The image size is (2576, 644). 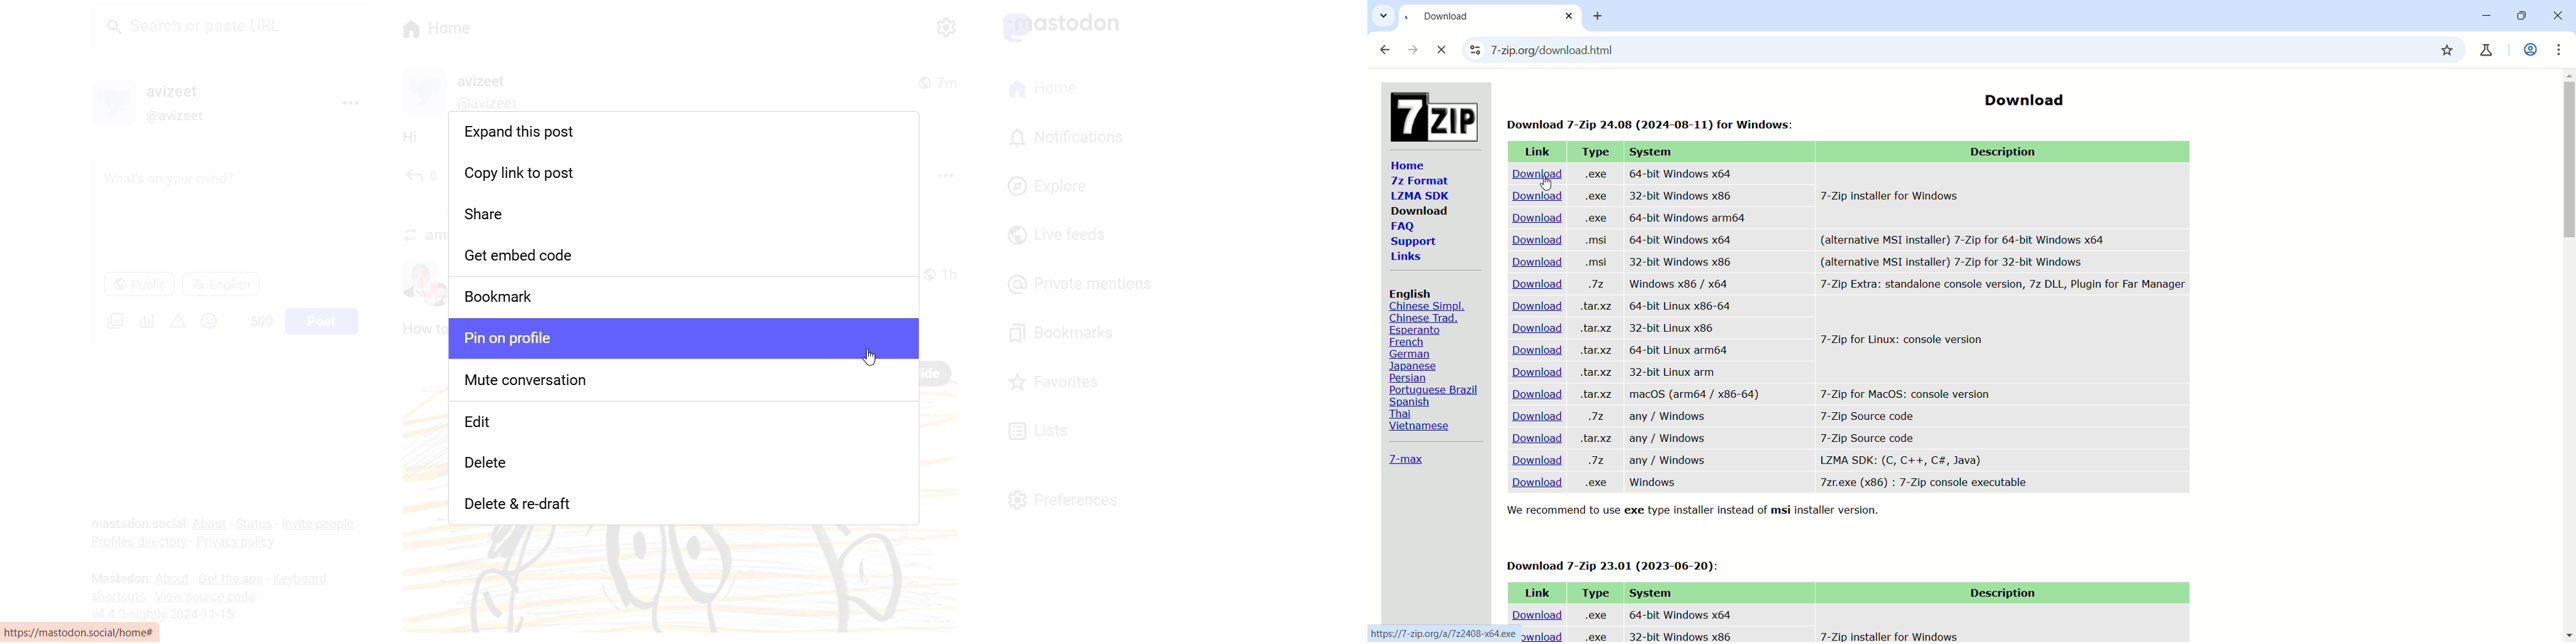 I want to click on .tar.xz, so click(x=1595, y=439).